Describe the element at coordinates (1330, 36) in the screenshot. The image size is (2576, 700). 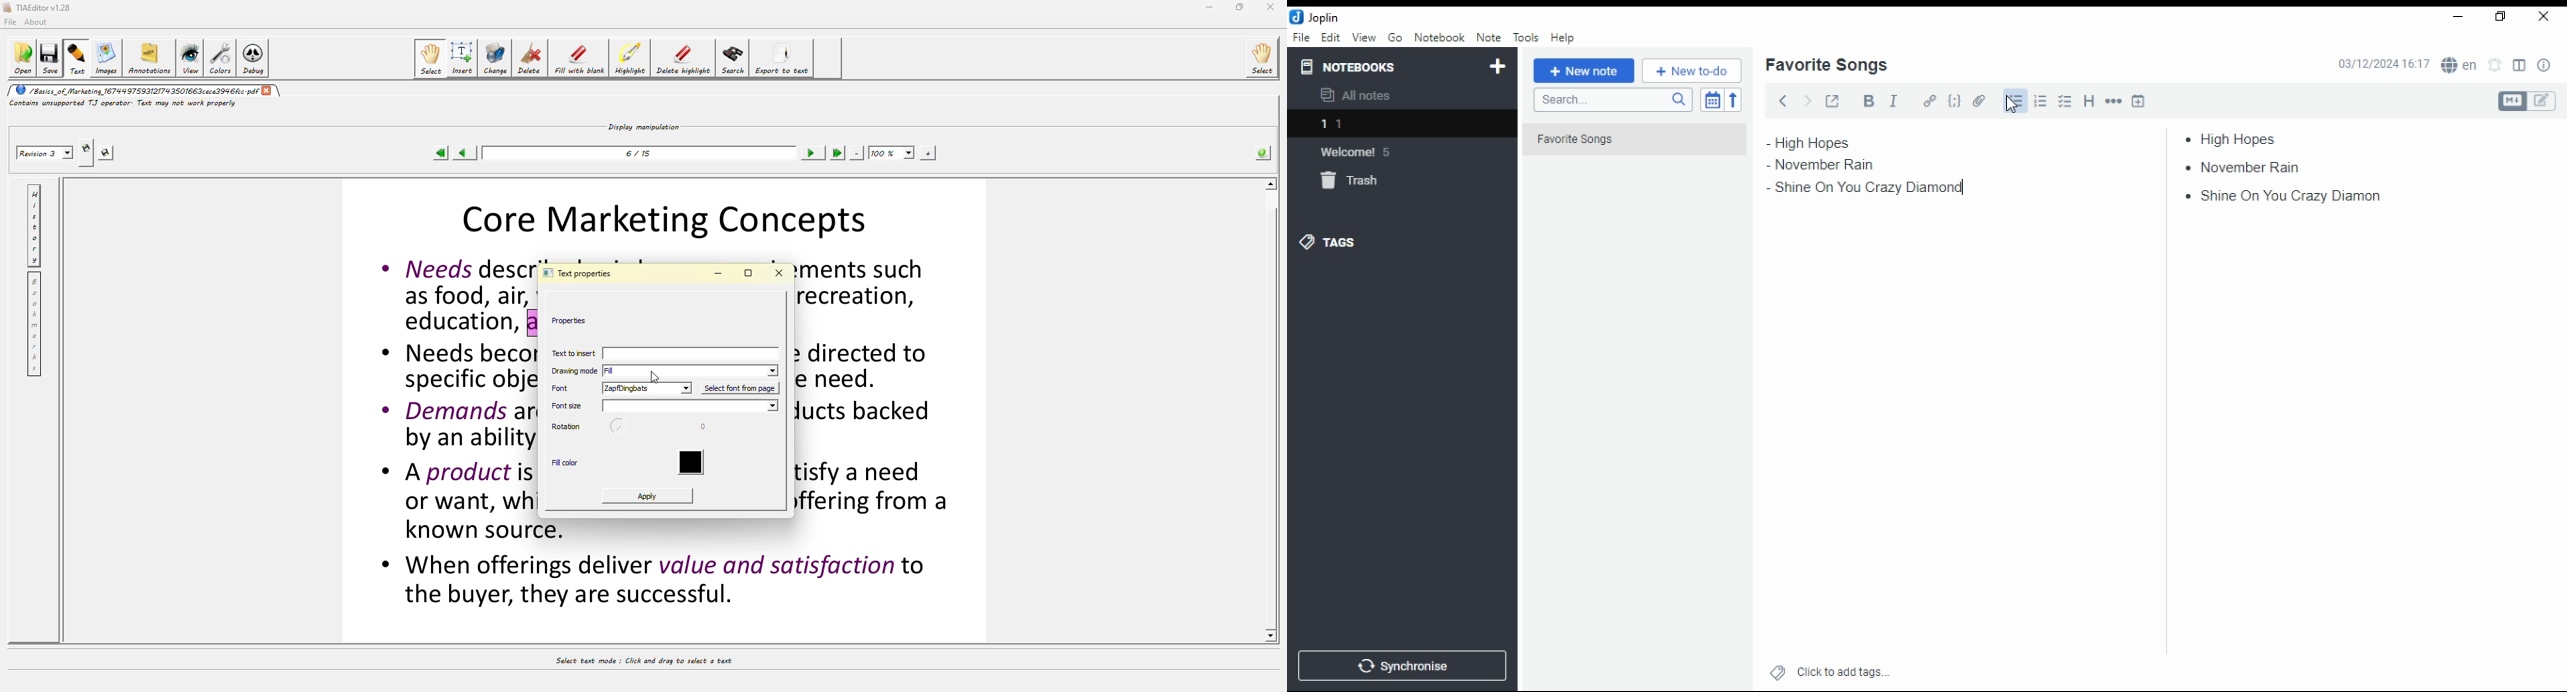
I see `edit` at that location.